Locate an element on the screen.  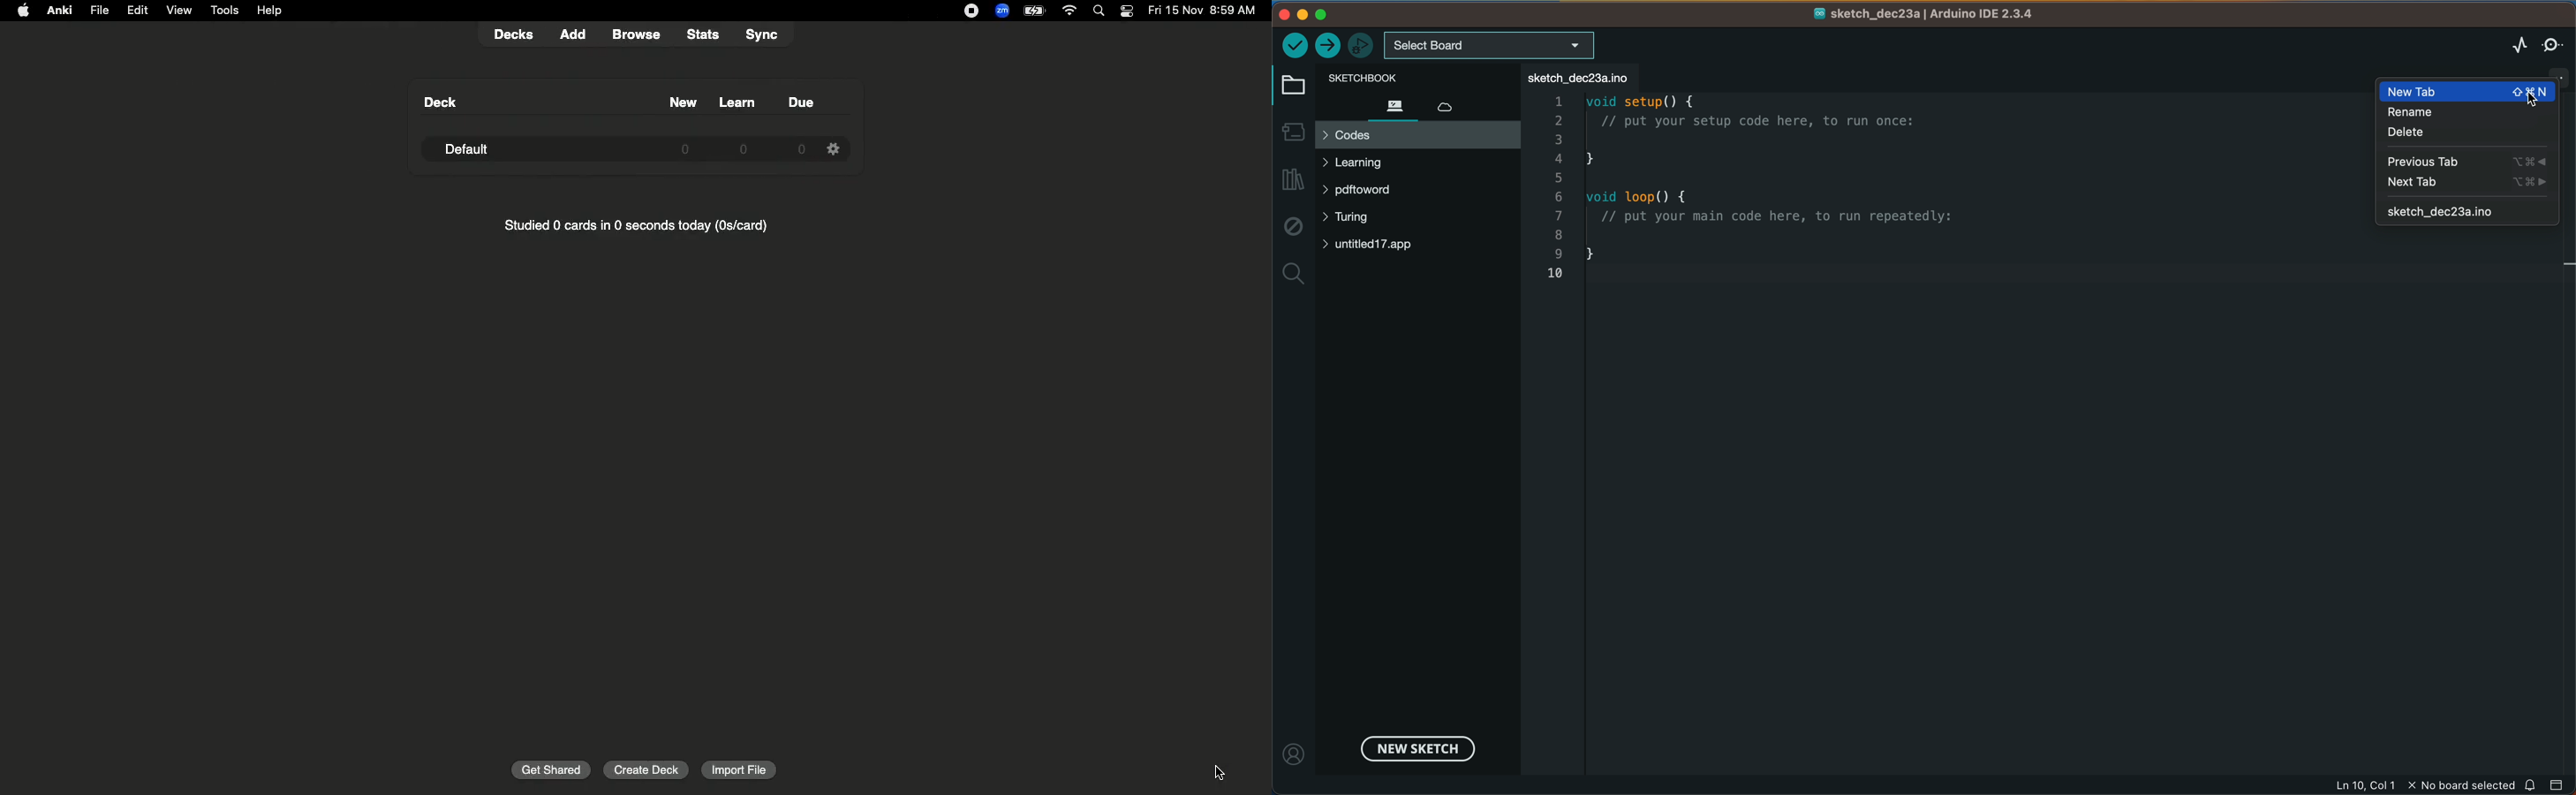
0 is located at coordinates (740, 149).